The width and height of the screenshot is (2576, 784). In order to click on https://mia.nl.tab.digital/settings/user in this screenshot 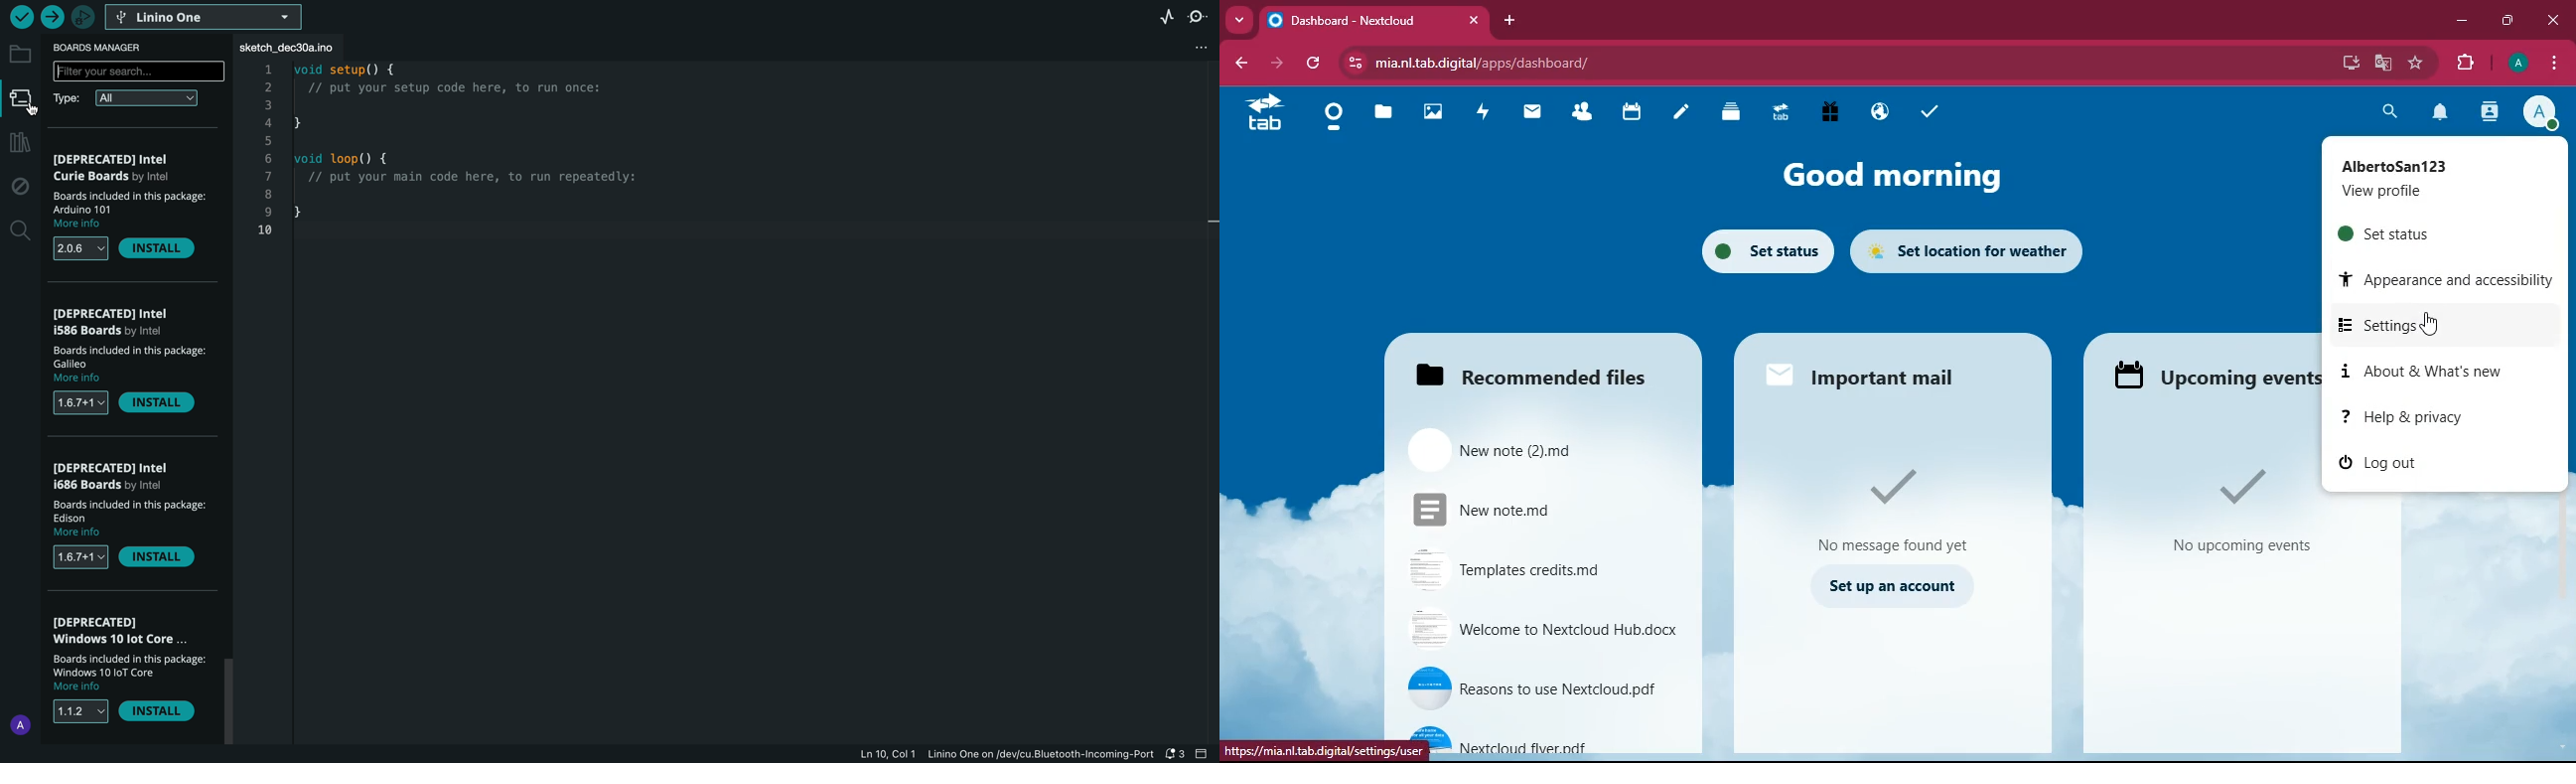, I will do `click(1325, 749)`.